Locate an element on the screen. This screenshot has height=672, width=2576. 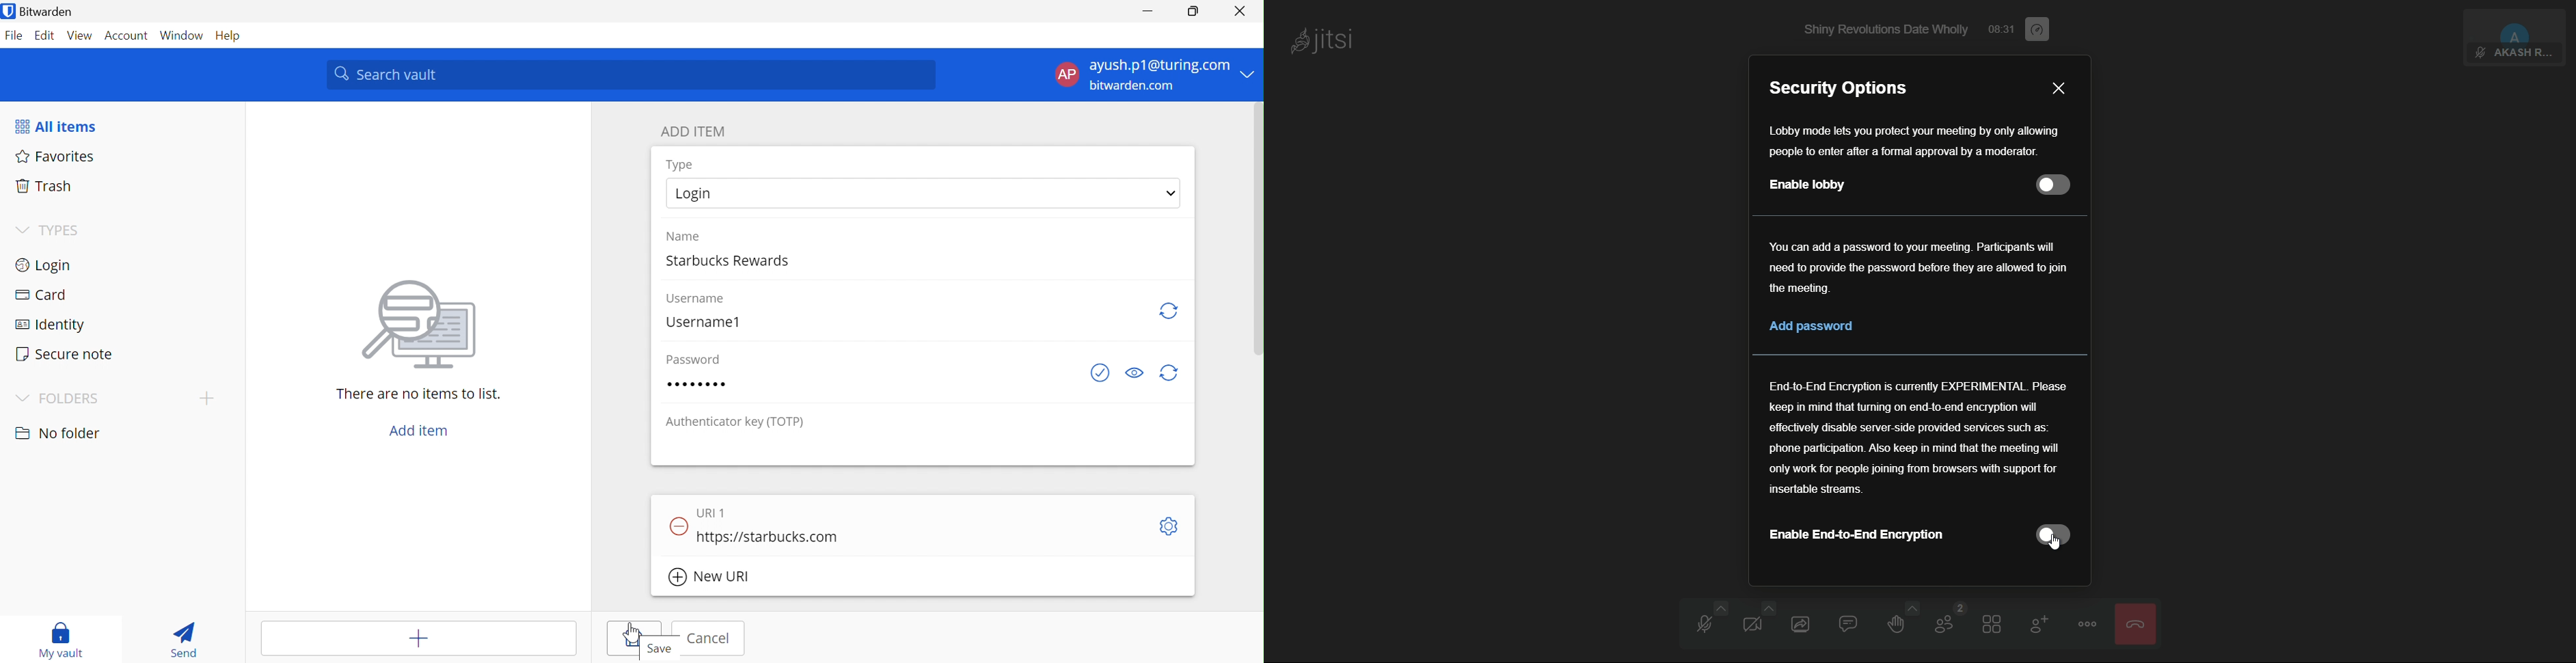
mute is located at coordinates (2480, 53).